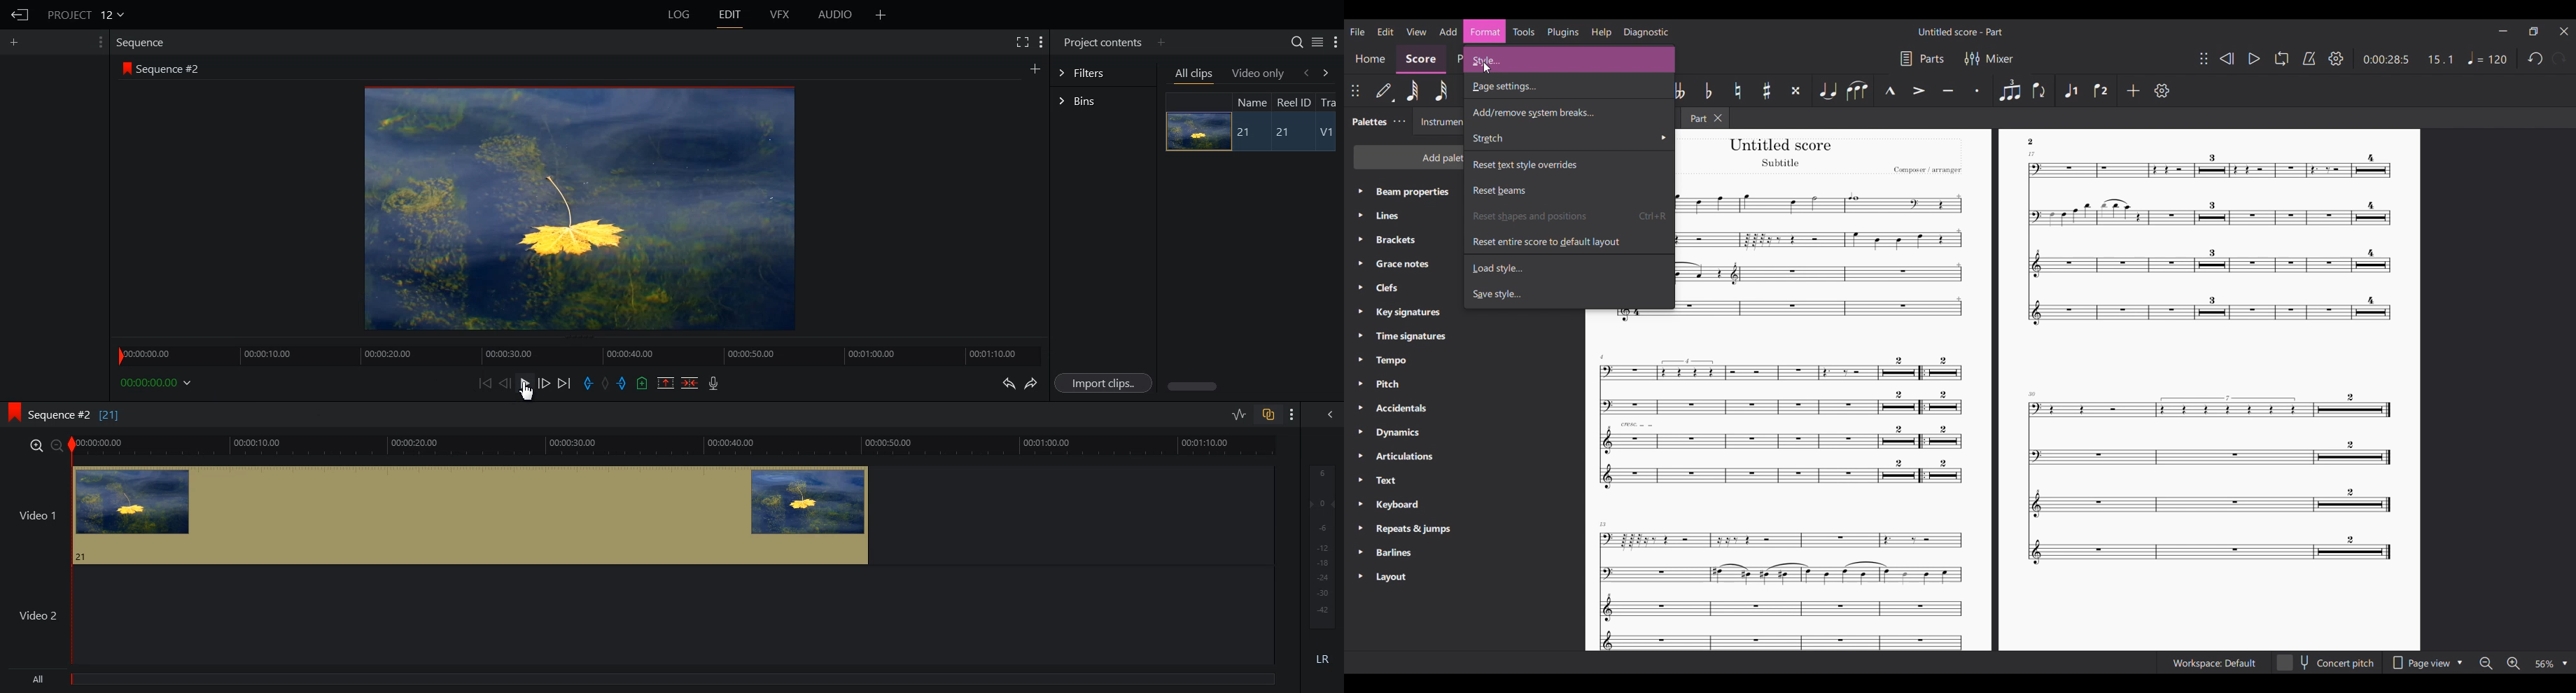 The height and width of the screenshot is (700, 2576). Describe the element at coordinates (1404, 361) in the screenshot. I see `Tempo` at that location.